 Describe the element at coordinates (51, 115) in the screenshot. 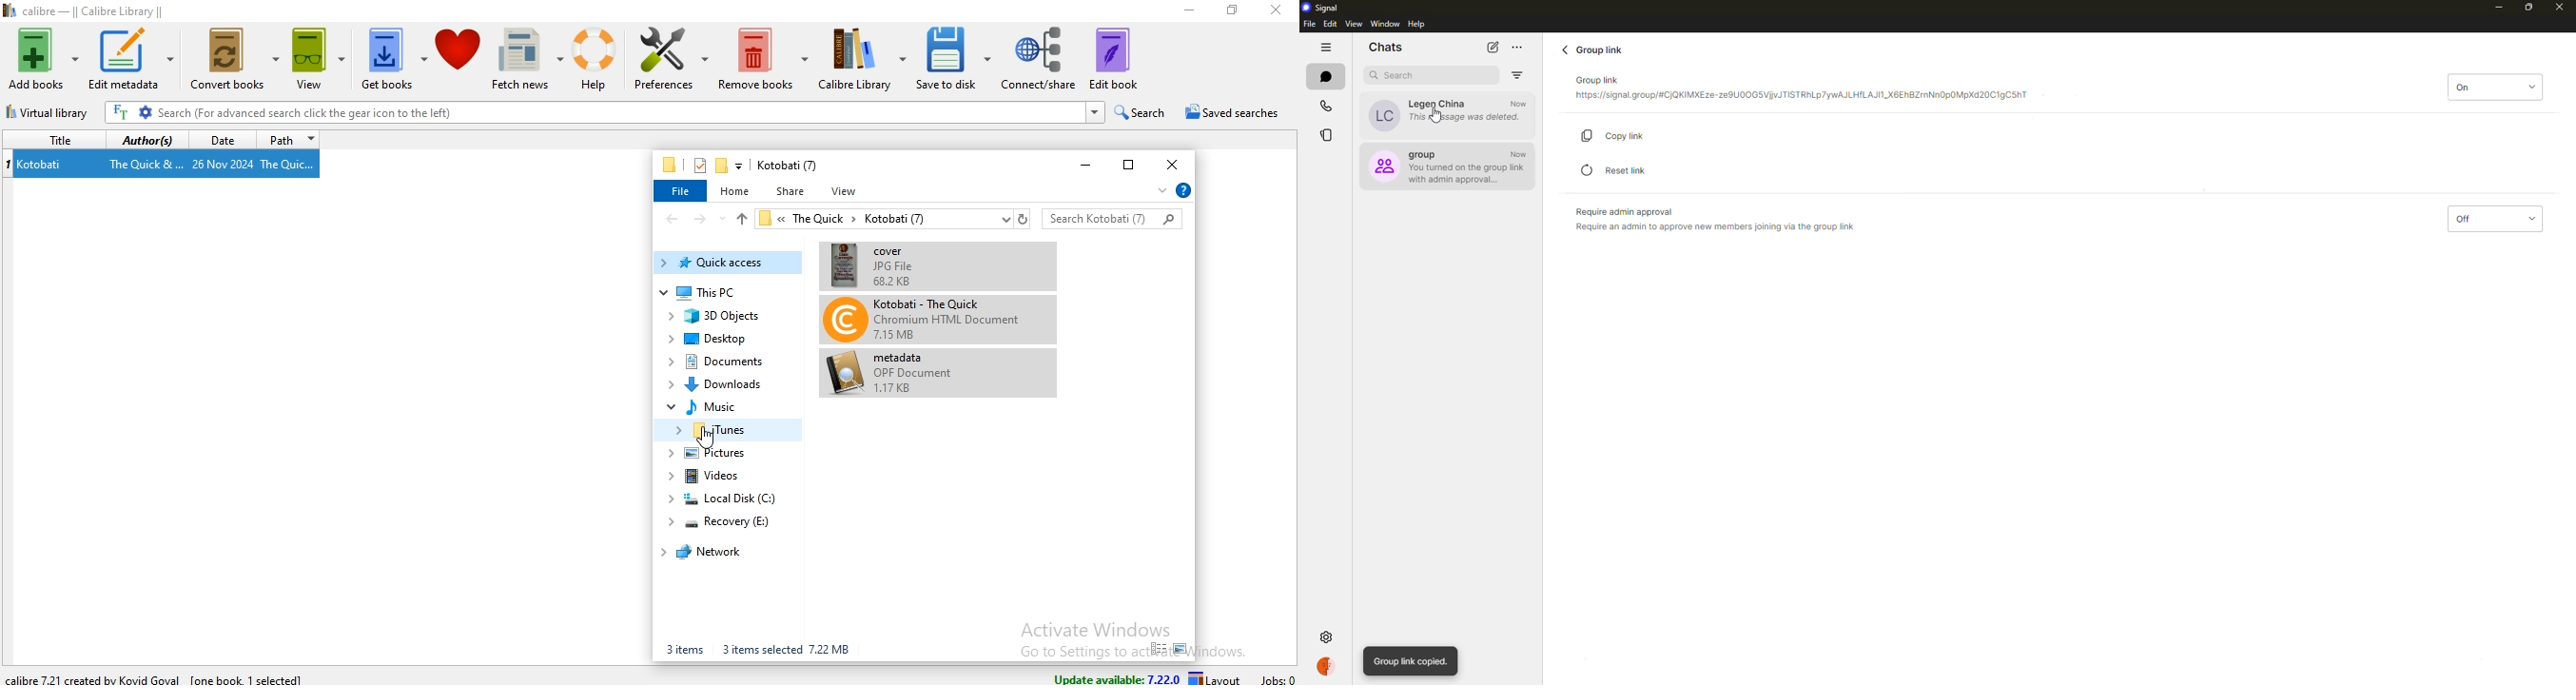

I see `virtual library` at that location.